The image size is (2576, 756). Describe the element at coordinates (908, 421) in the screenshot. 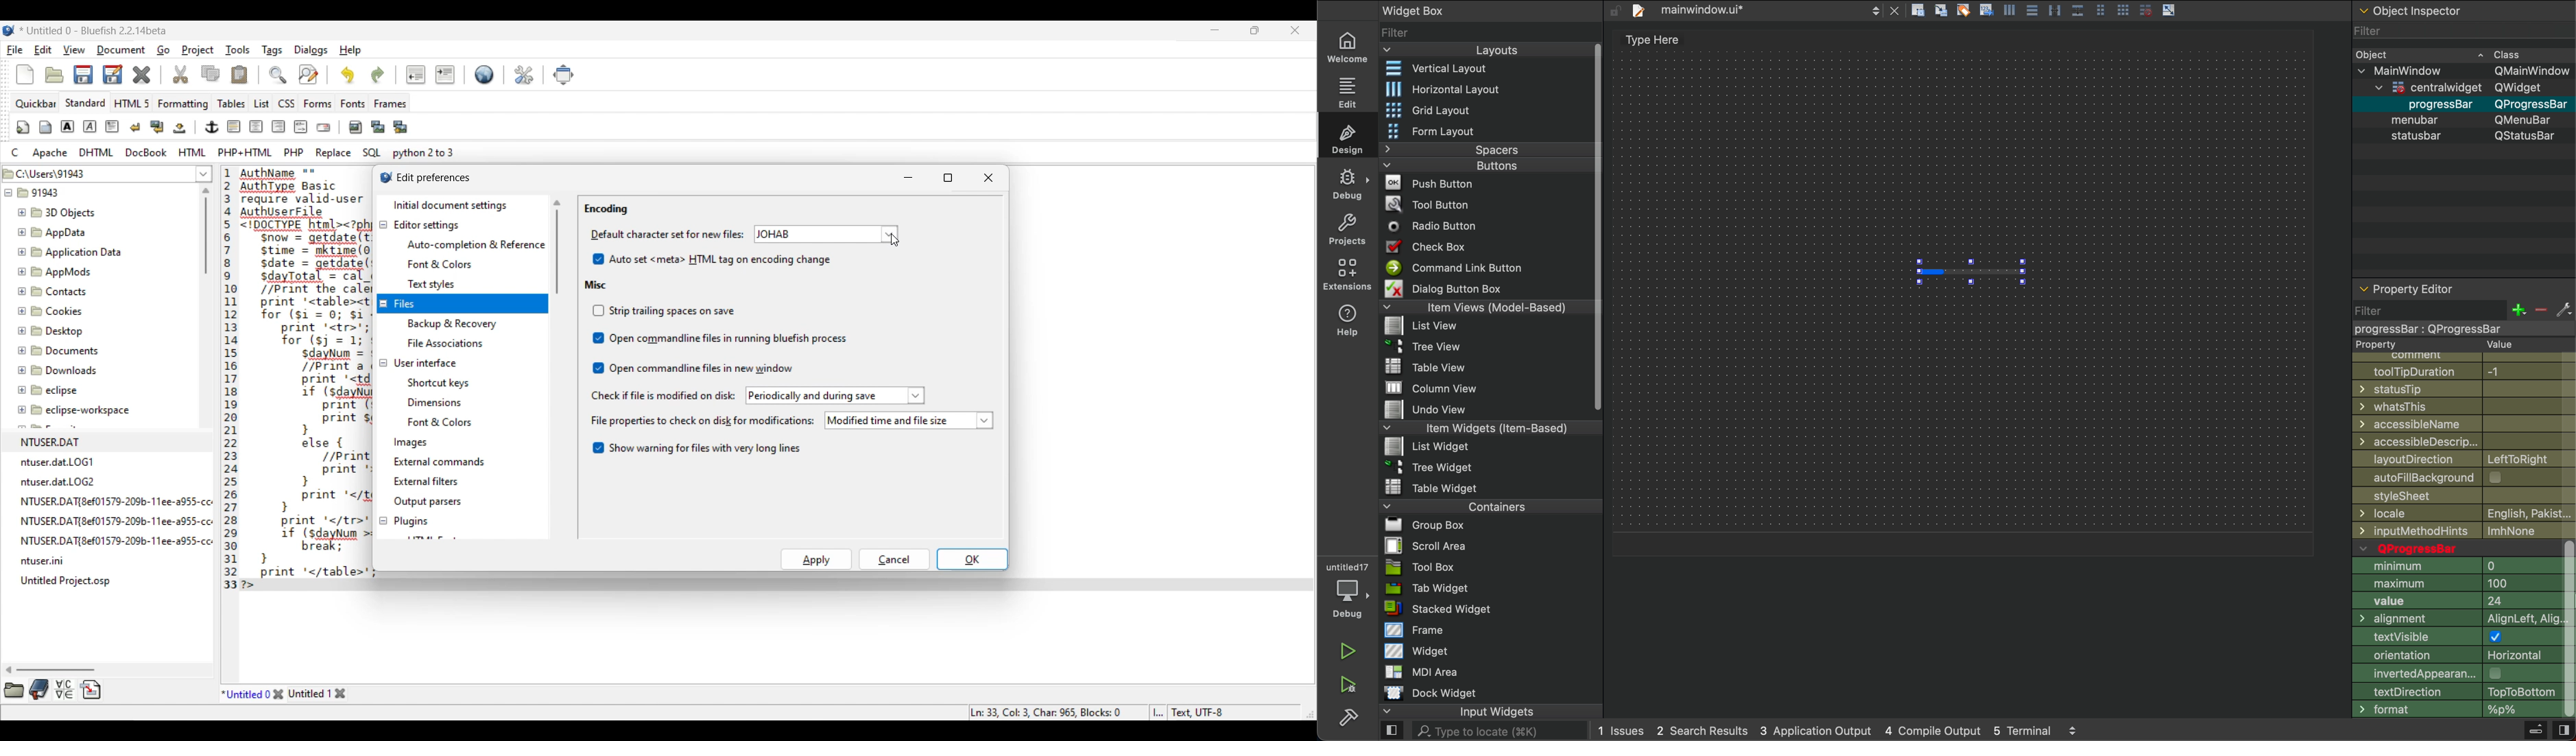

I see `List of file properties to check on disk modifications` at that location.